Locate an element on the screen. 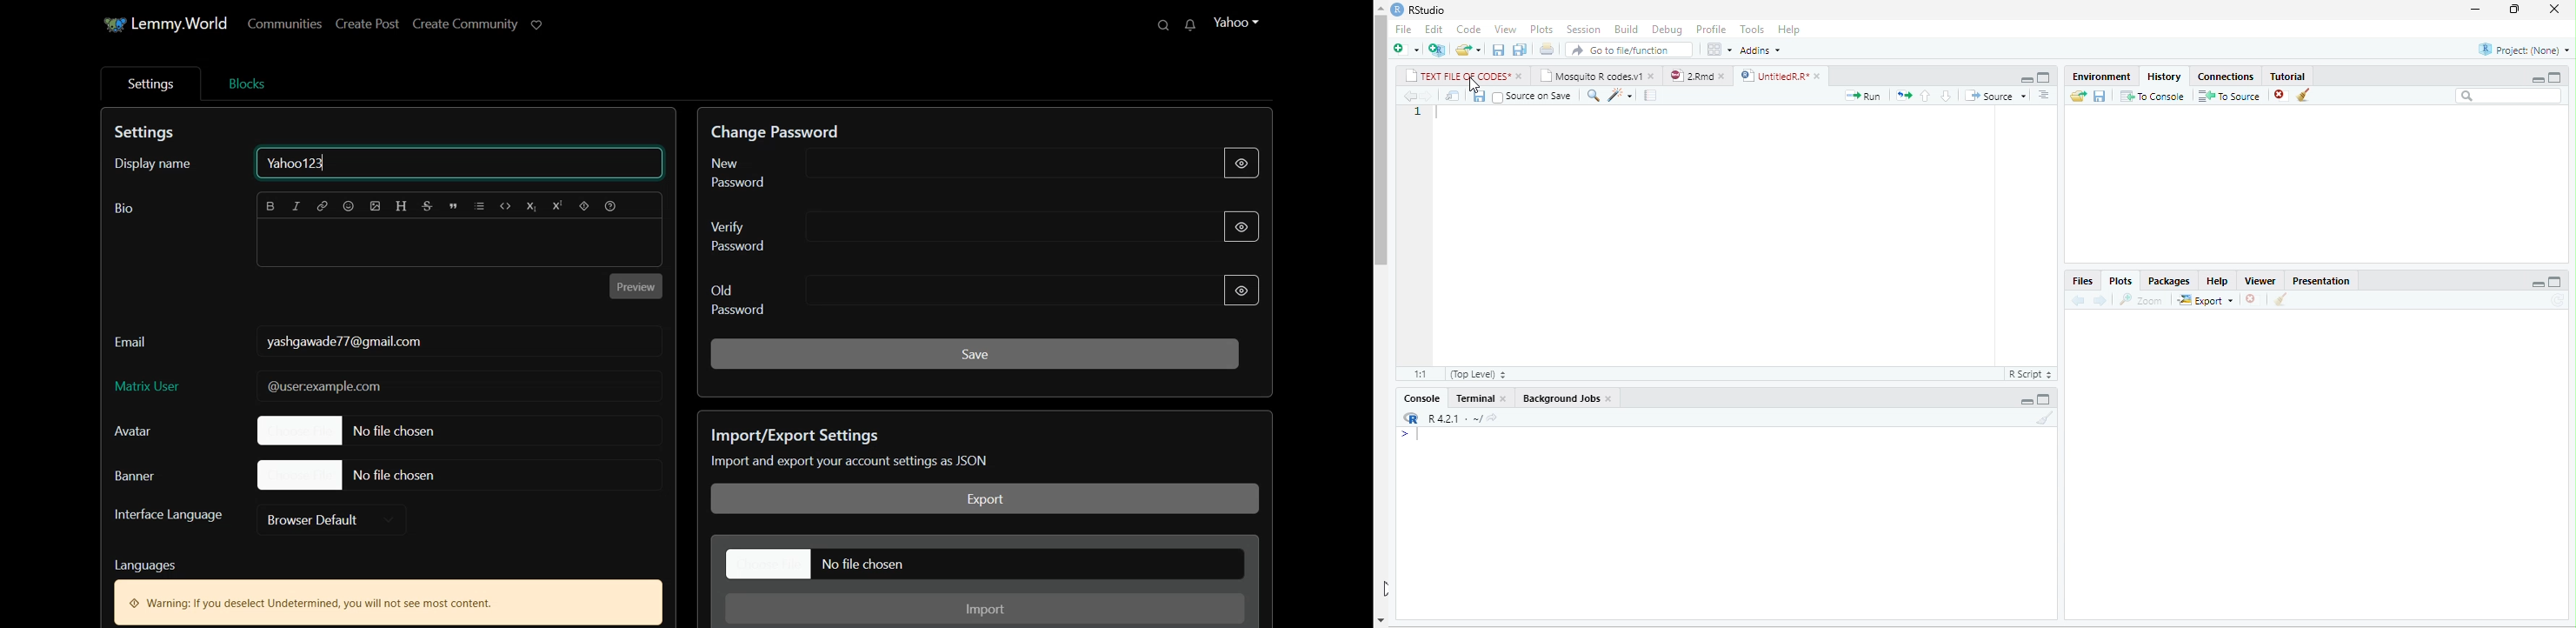 The image size is (2576, 644). Addins is located at coordinates (1761, 50).